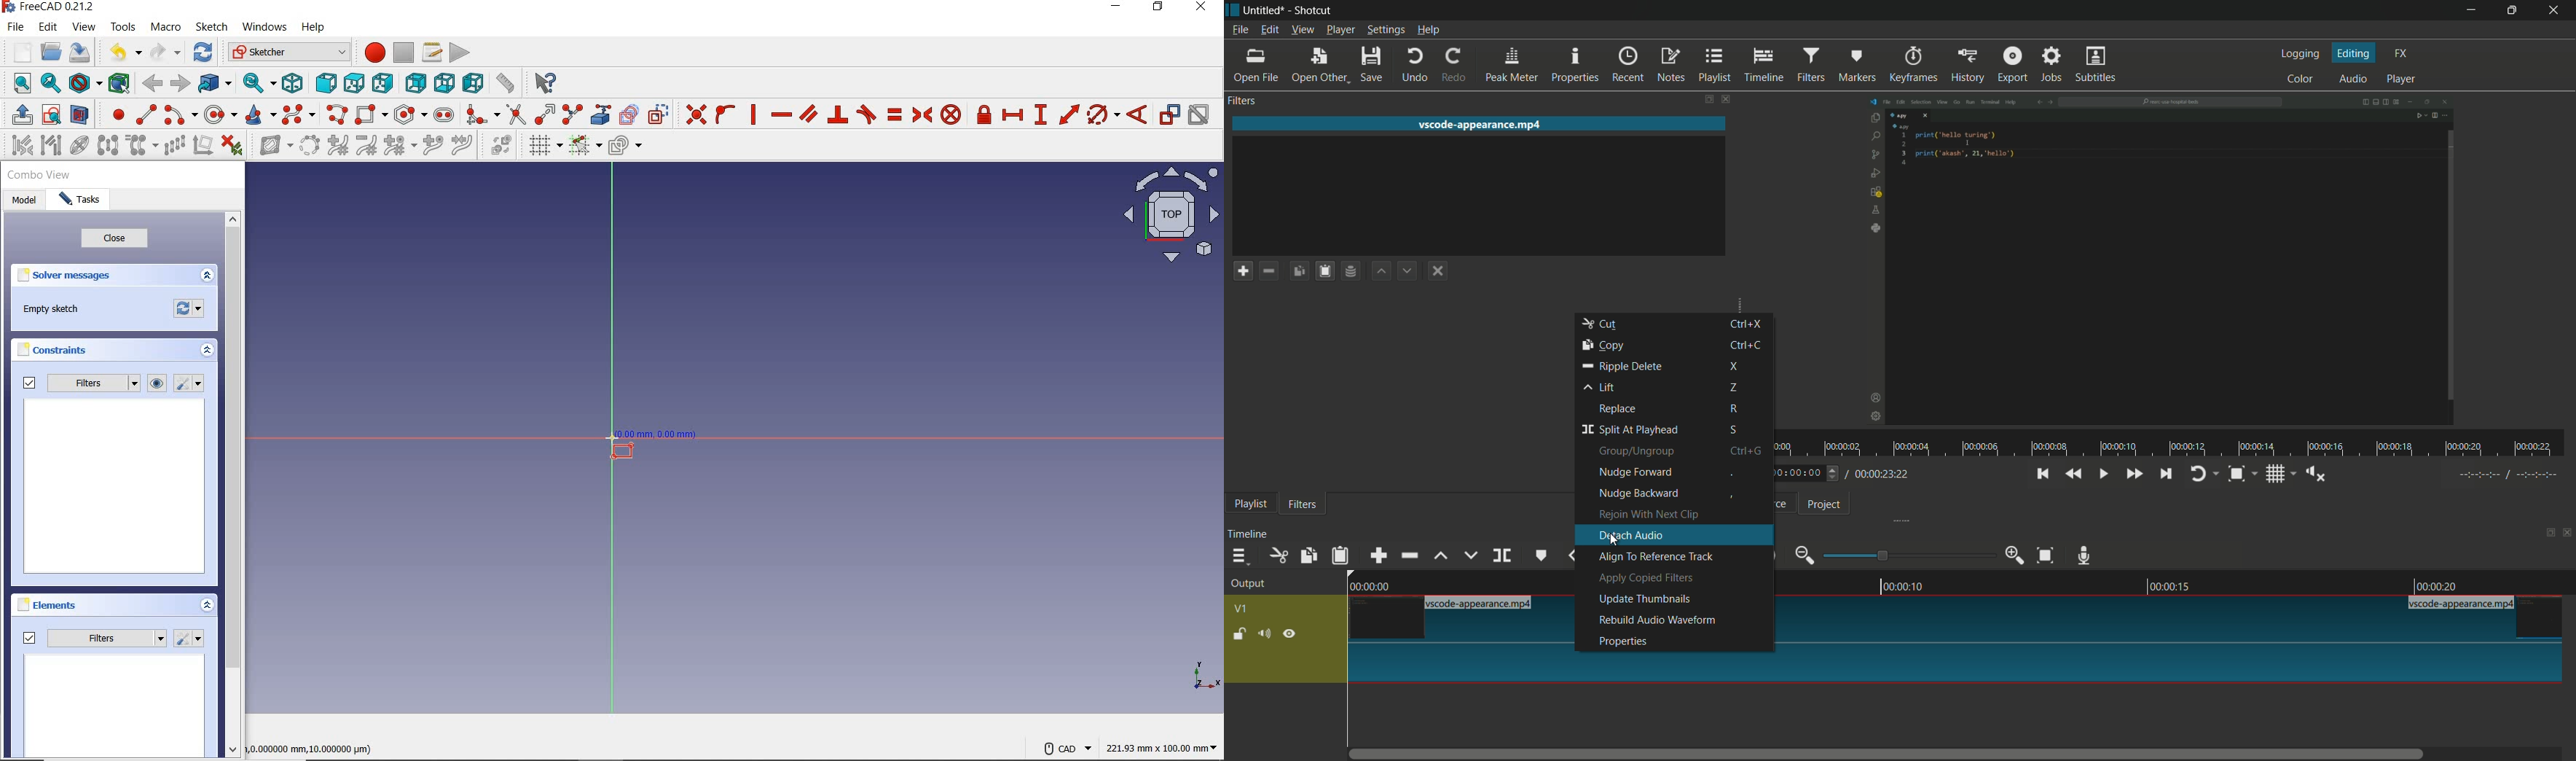 This screenshot has height=784, width=2576. What do you see at coordinates (180, 116) in the screenshot?
I see `create arc` at bounding box center [180, 116].